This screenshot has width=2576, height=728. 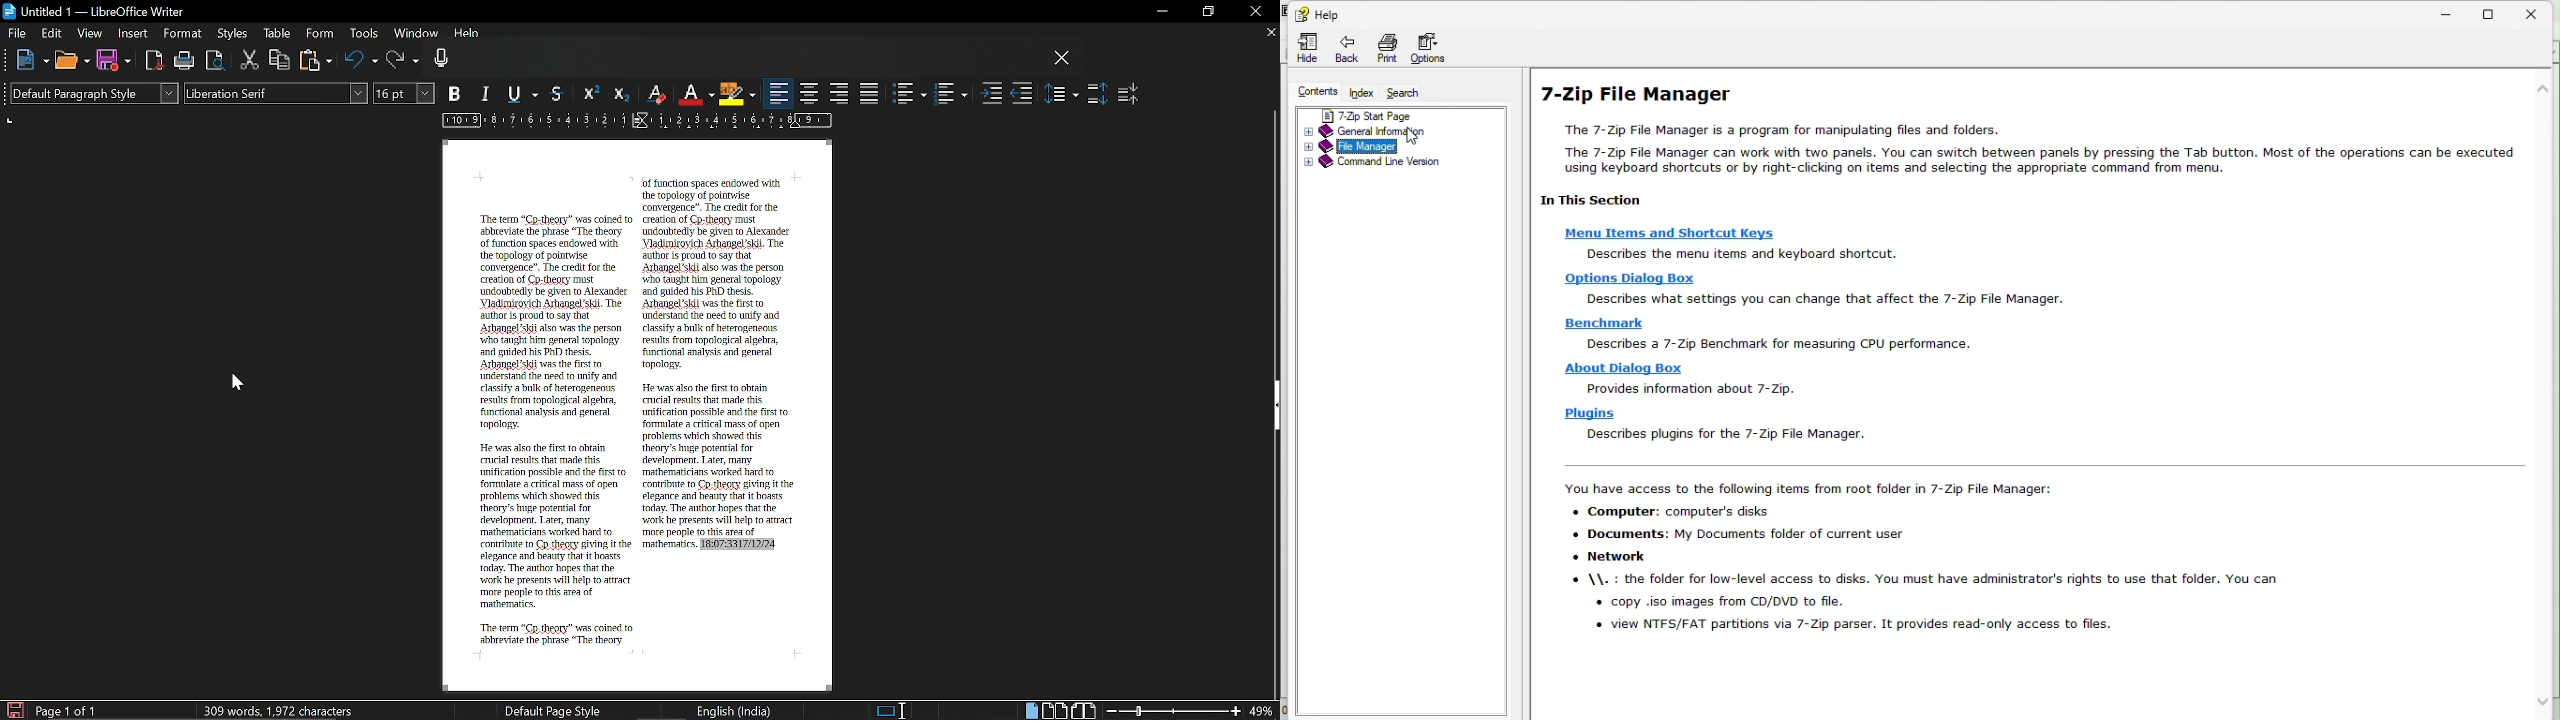 What do you see at coordinates (1272, 408) in the screenshot?
I see `Side bar` at bounding box center [1272, 408].